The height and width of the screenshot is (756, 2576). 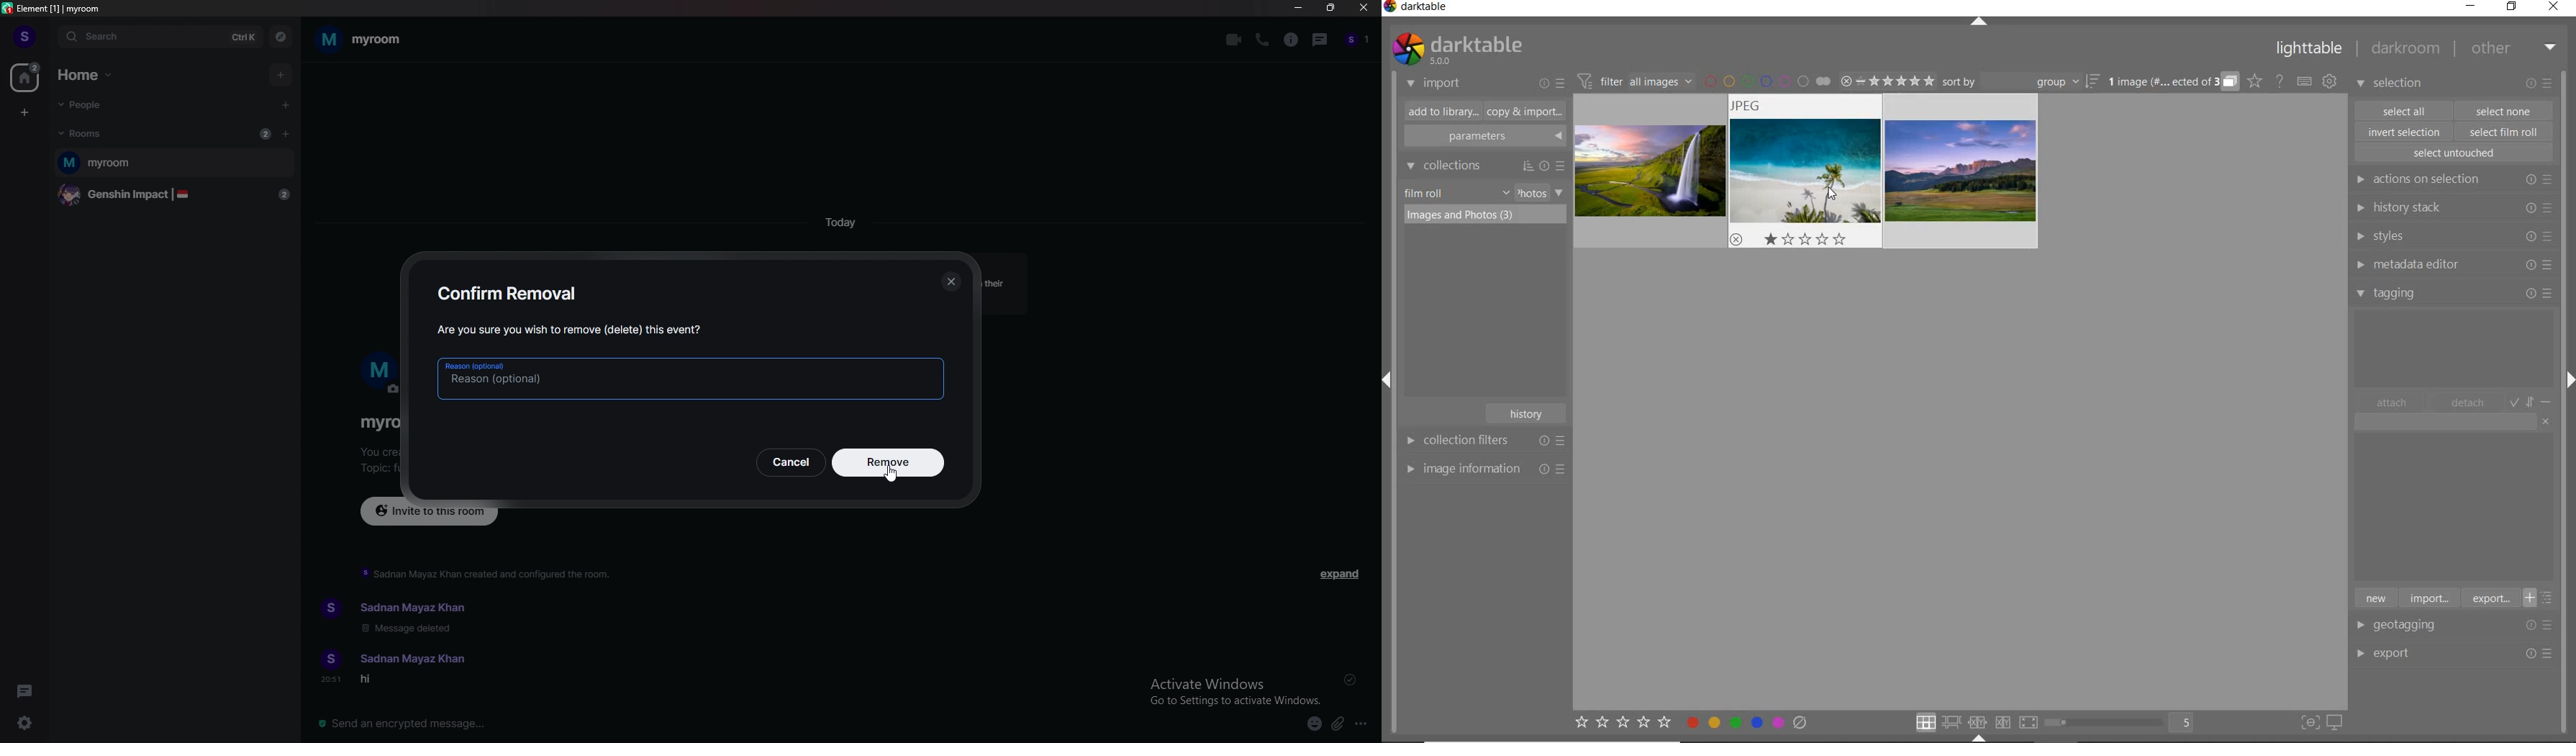 I want to click on attach, so click(x=2392, y=402).